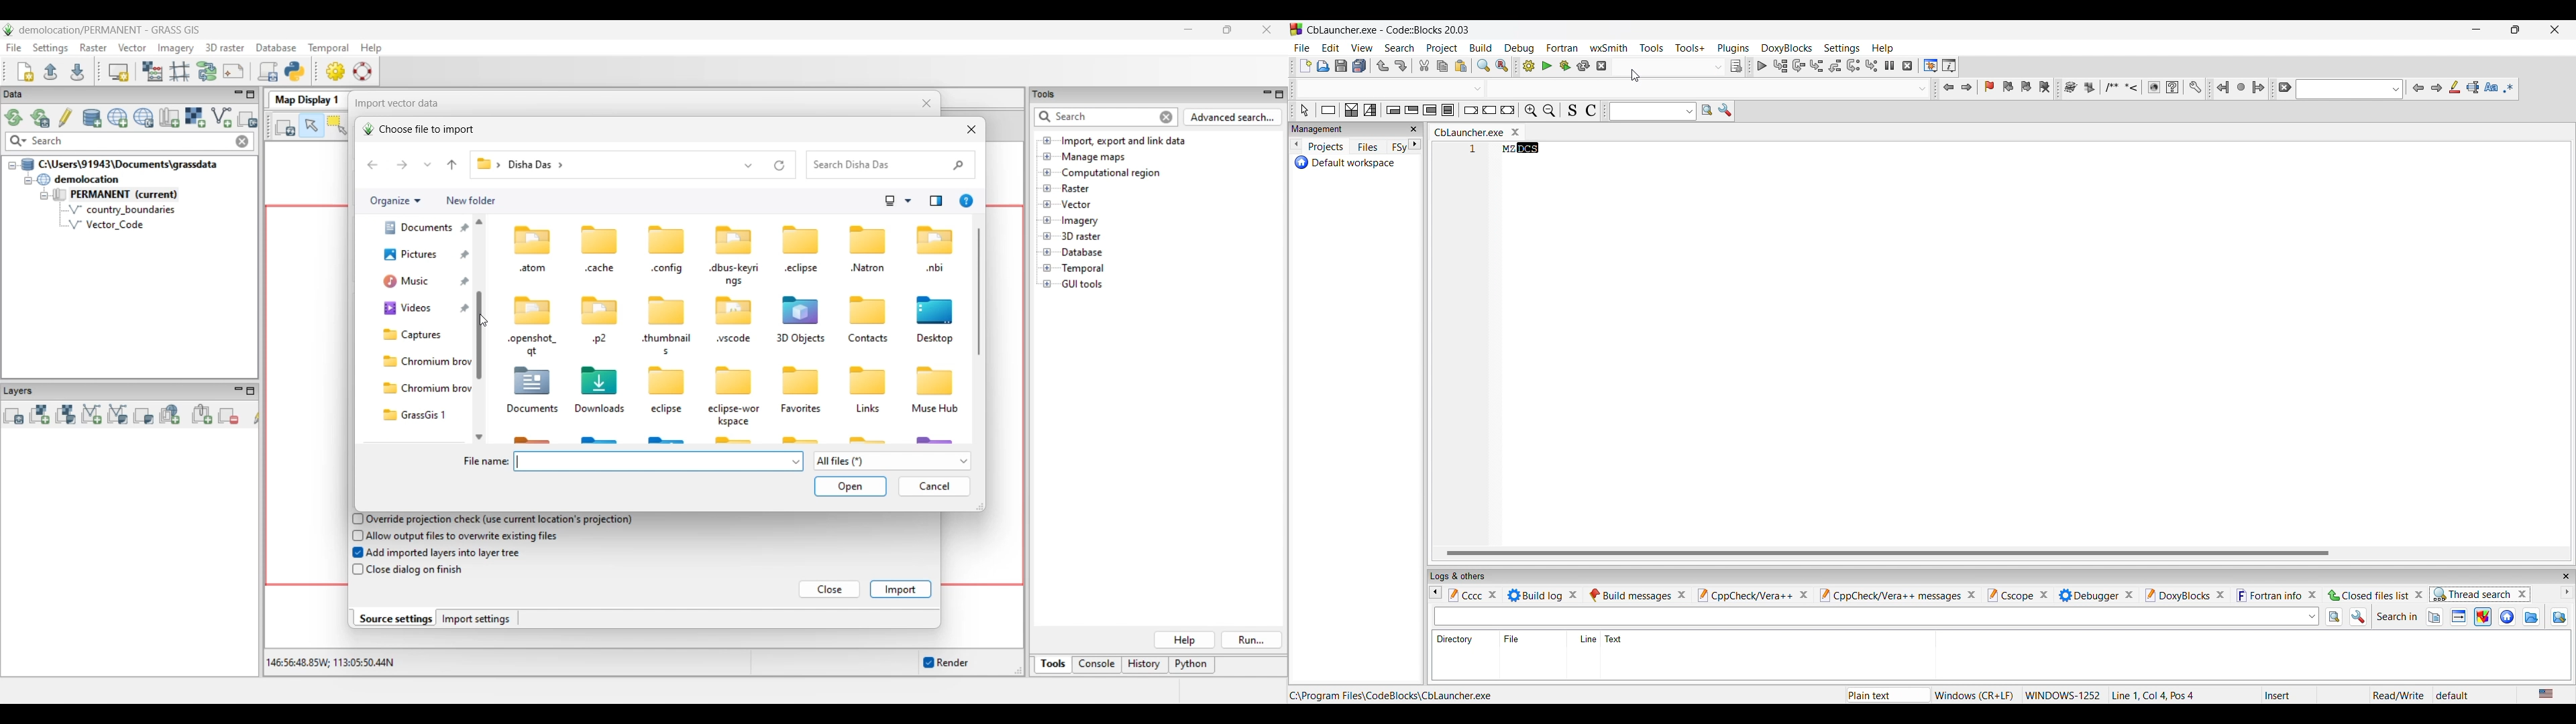 This screenshot has height=728, width=2576. What do you see at coordinates (2455, 87) in the screenshot?
I see `Highlight` at bounding box center [2455, 87].